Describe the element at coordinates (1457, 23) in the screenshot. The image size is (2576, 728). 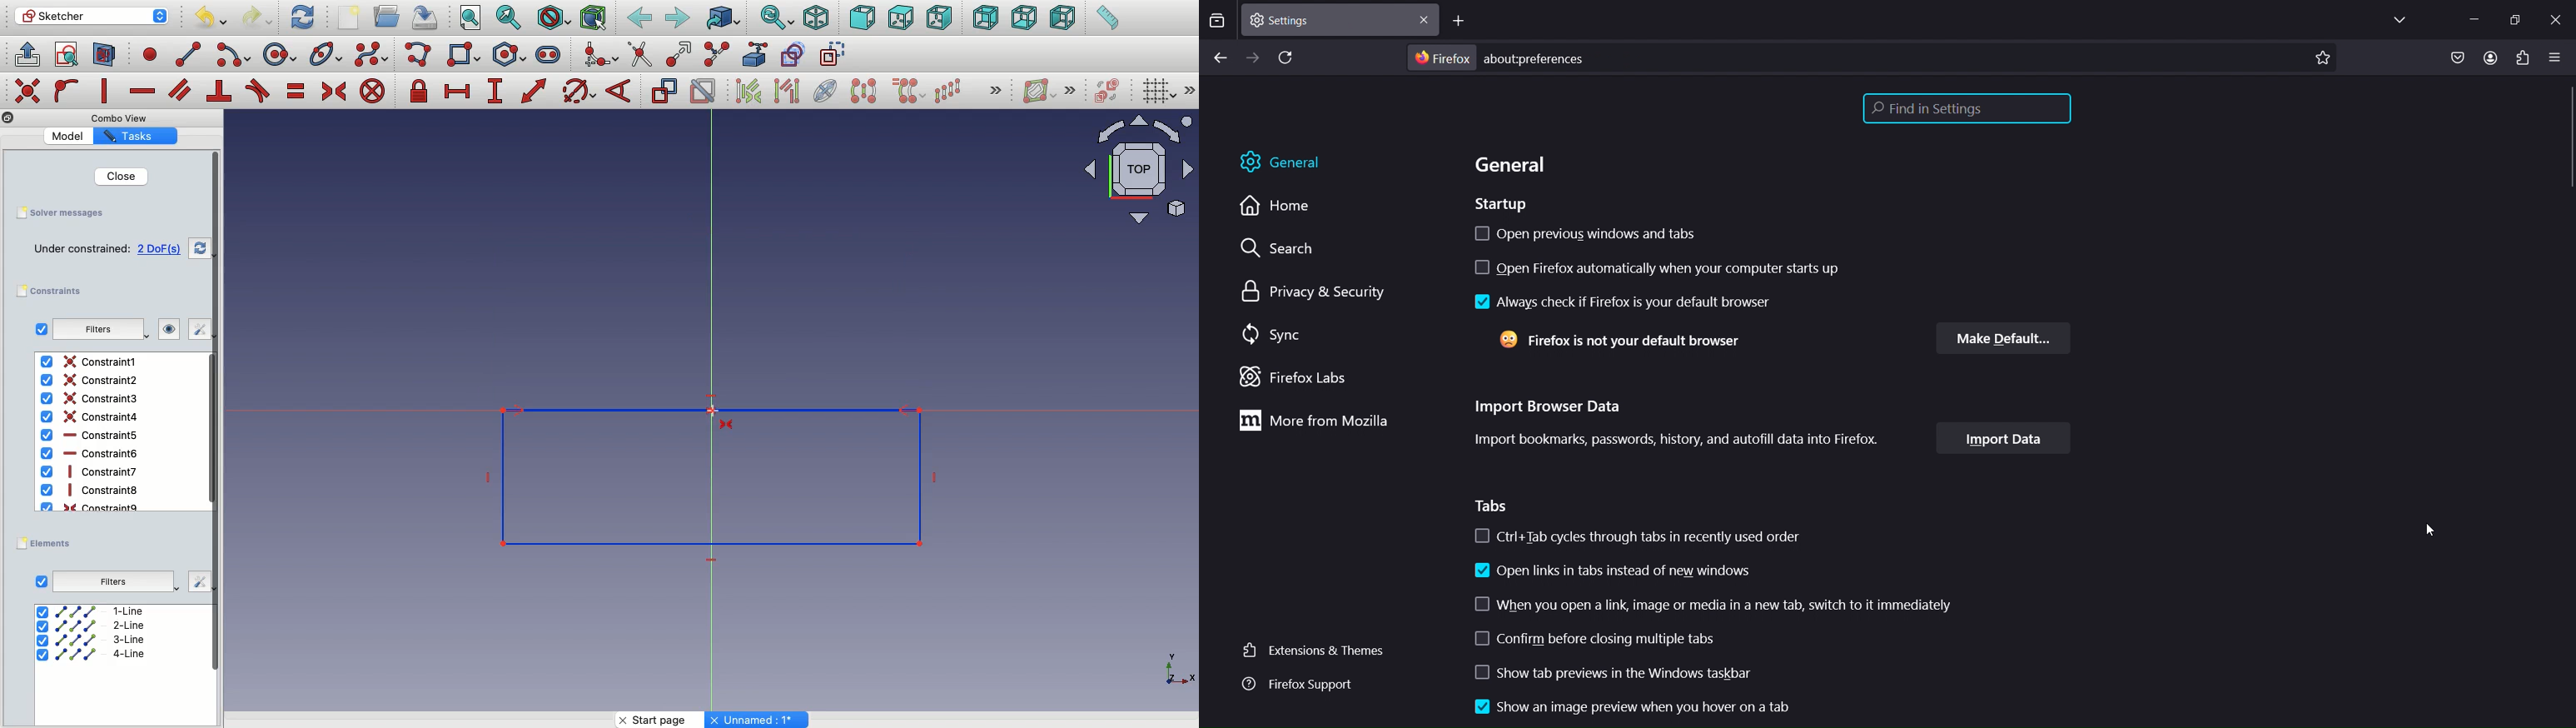
I see `new tab` at that location.